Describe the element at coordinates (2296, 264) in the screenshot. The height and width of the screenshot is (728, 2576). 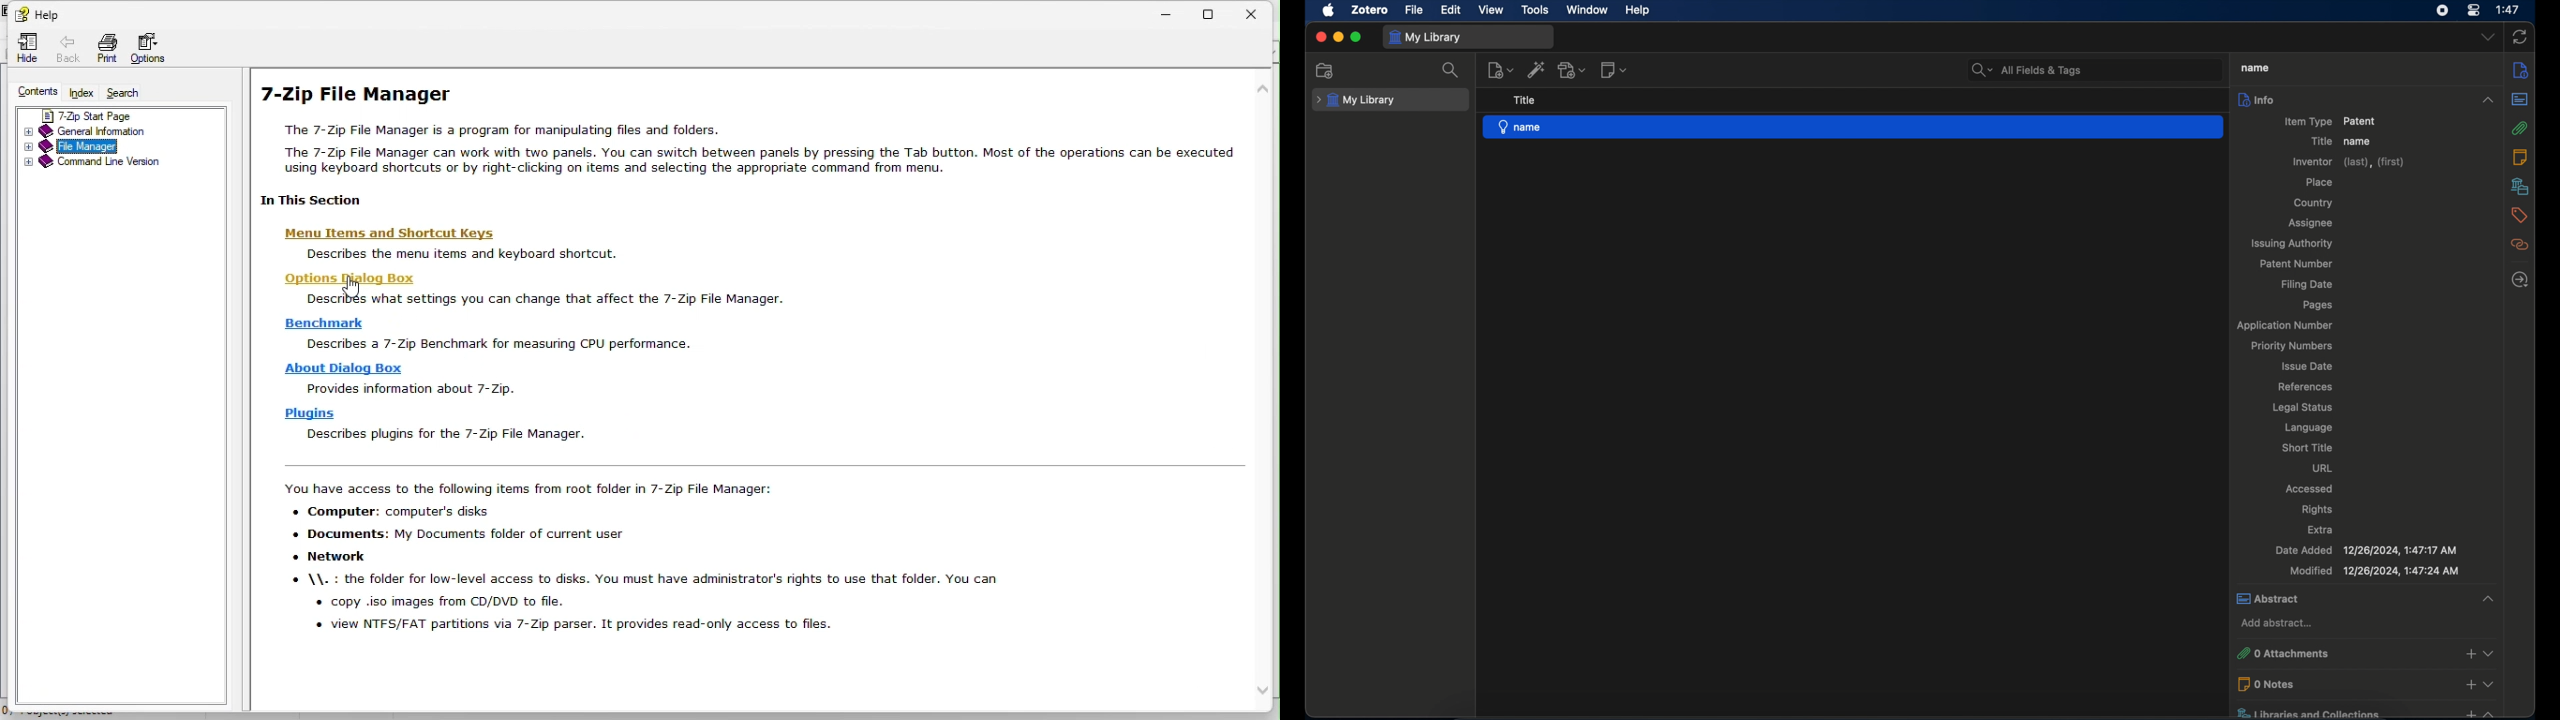
I see `patent  number` at that location.